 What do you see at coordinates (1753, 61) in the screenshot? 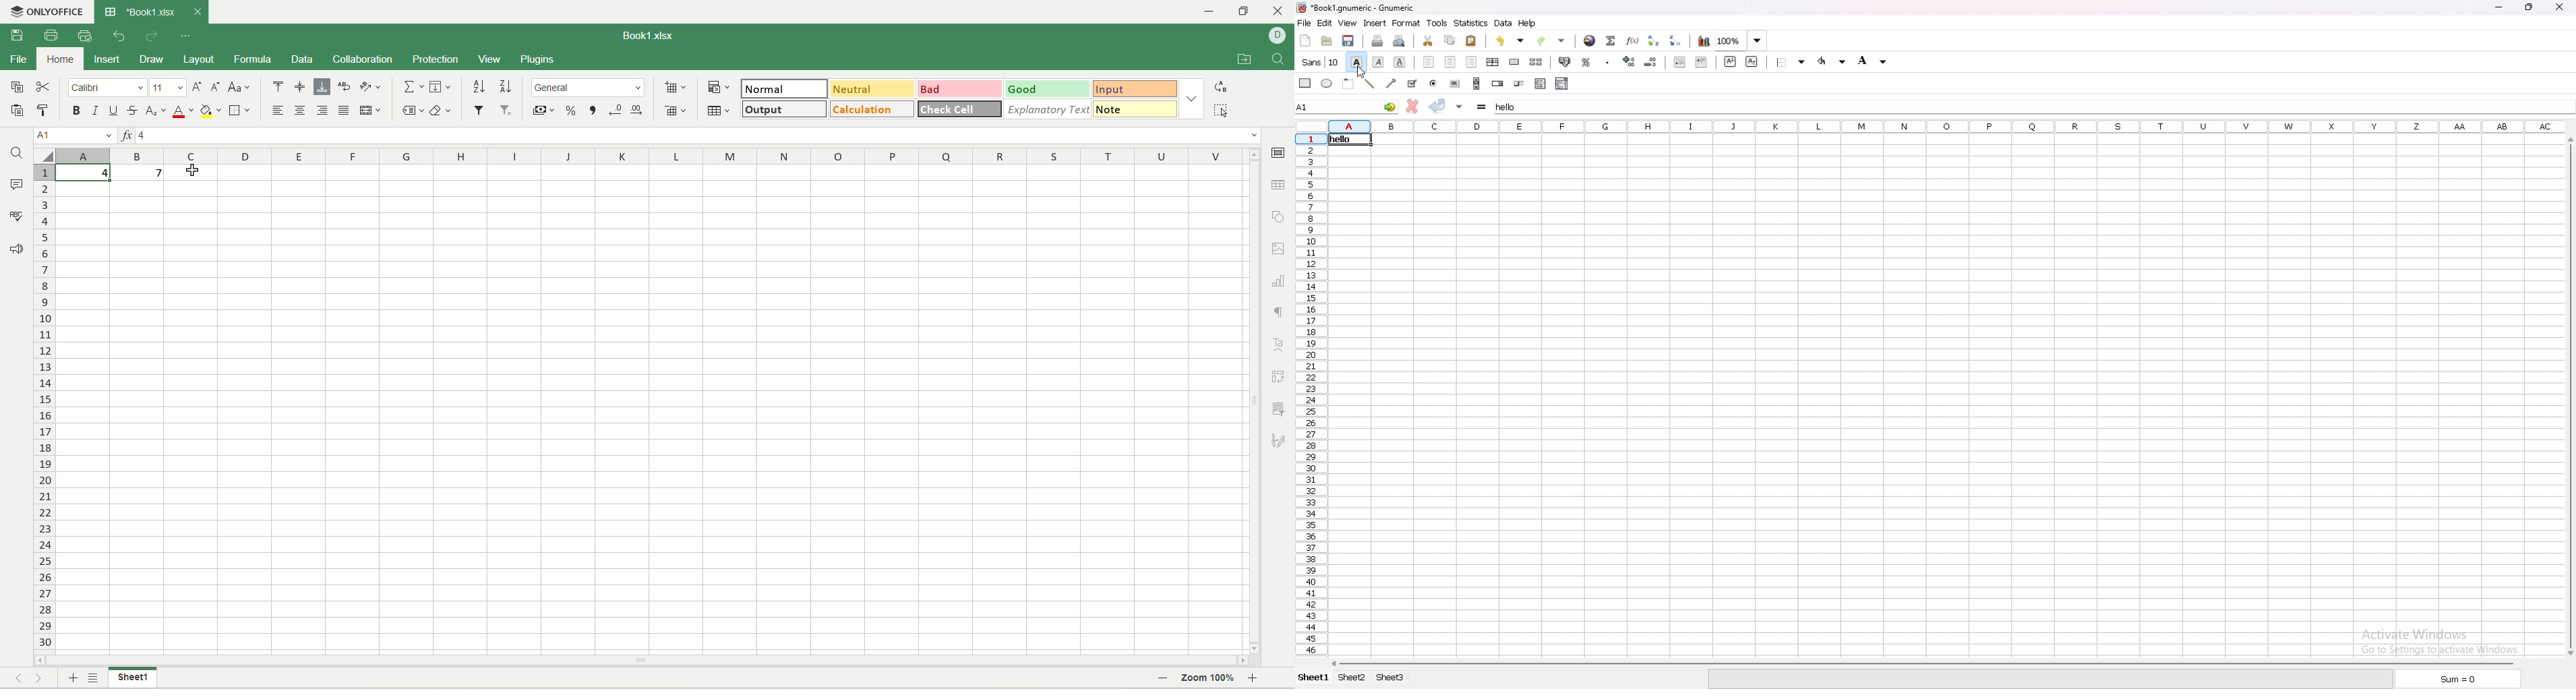
I see `subscript` at bounding box center [1753, 61].